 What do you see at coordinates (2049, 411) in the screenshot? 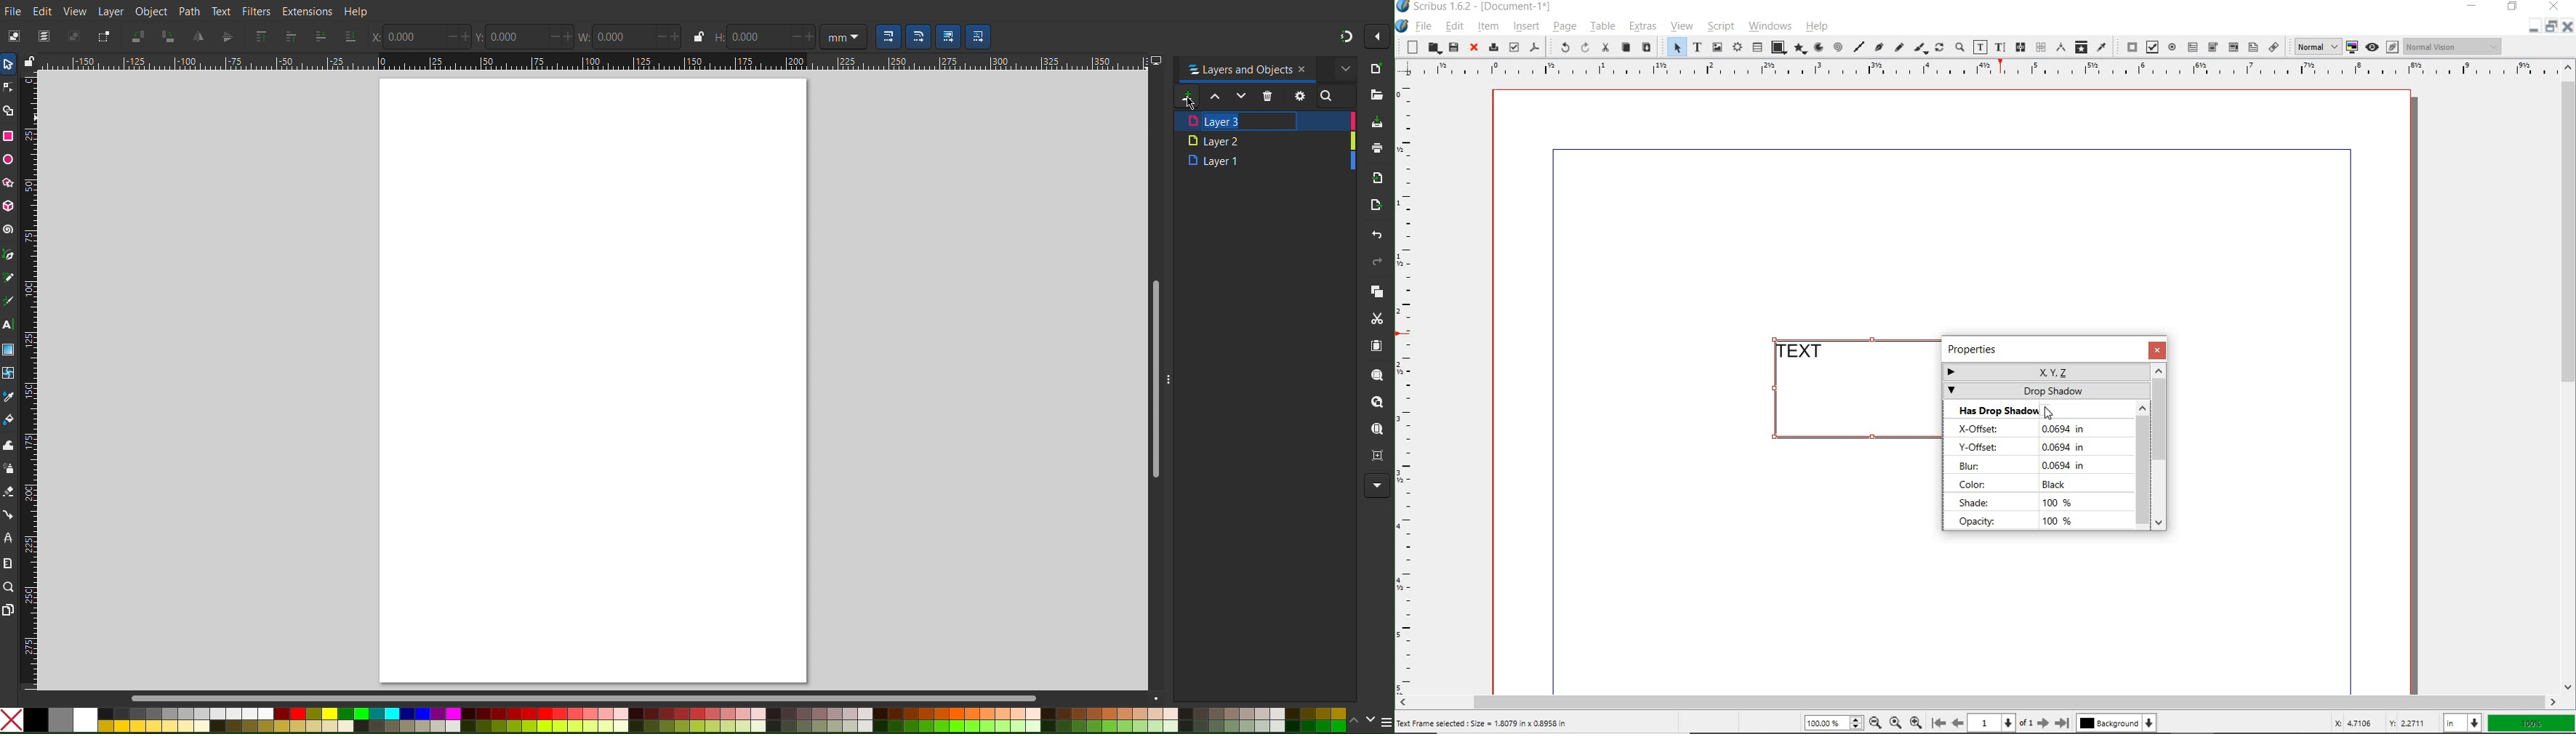
I see `Cursor Position` at bounding box center [2049, 411].